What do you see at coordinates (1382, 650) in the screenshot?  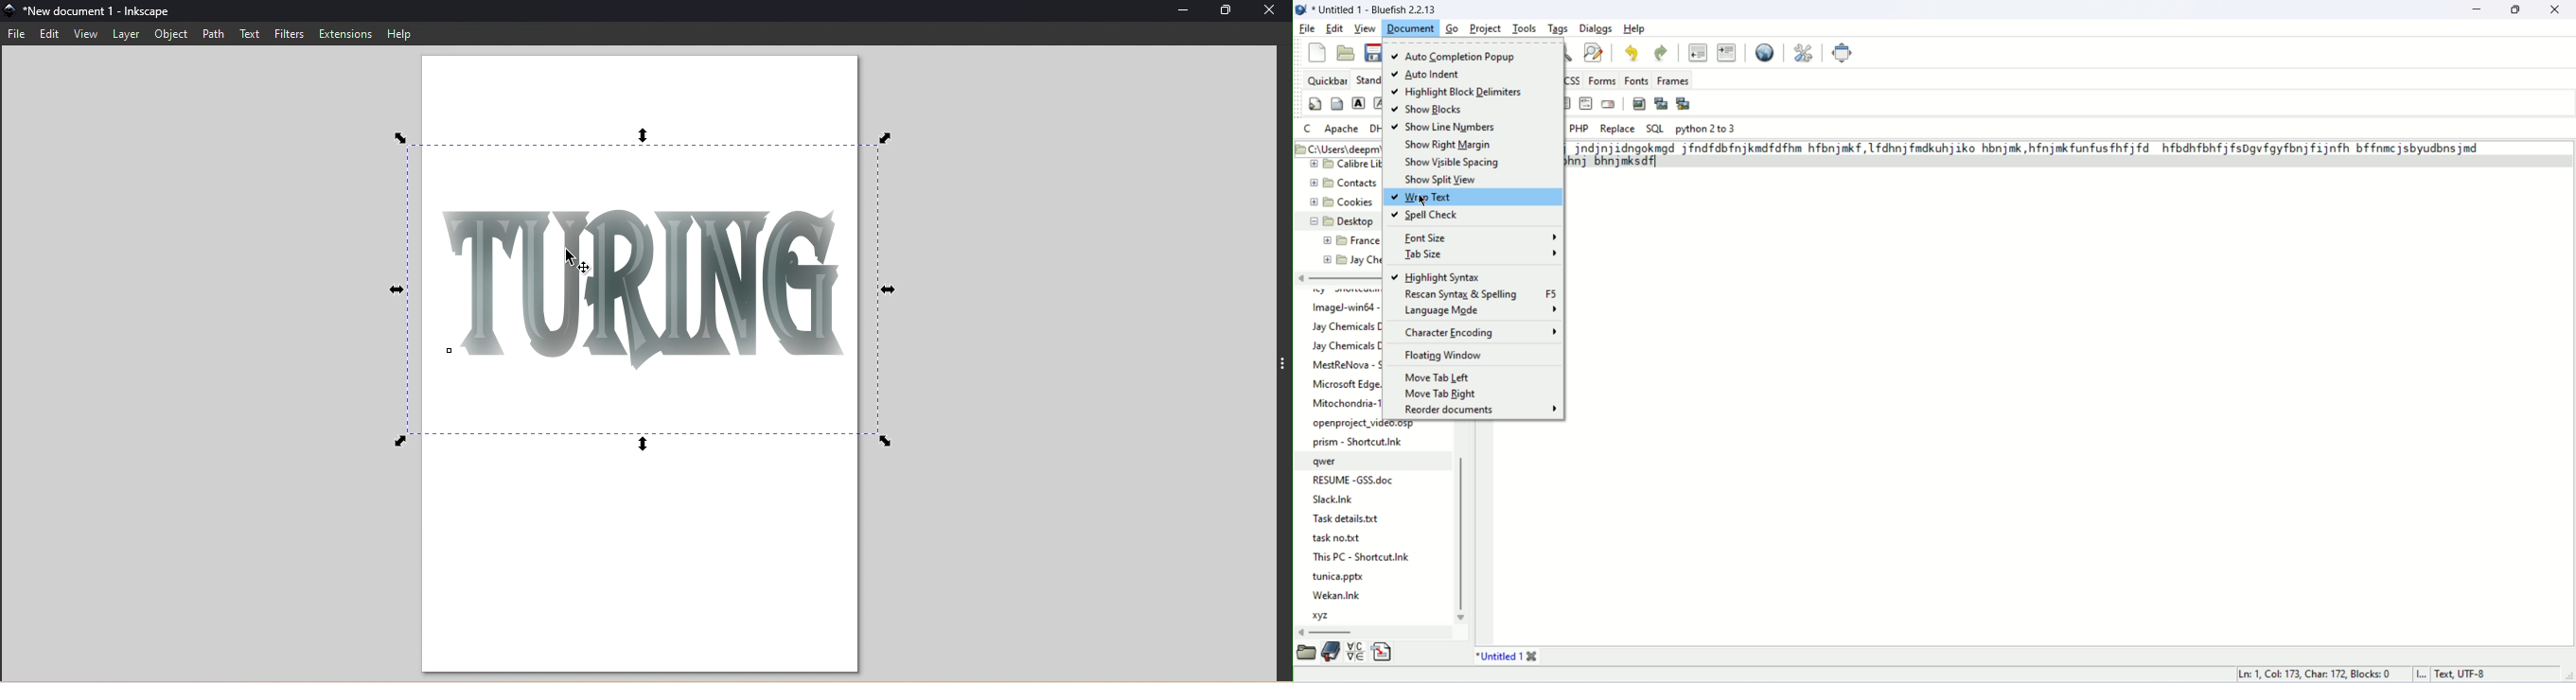 I see `snippet` at bounding box center [1382, 650].